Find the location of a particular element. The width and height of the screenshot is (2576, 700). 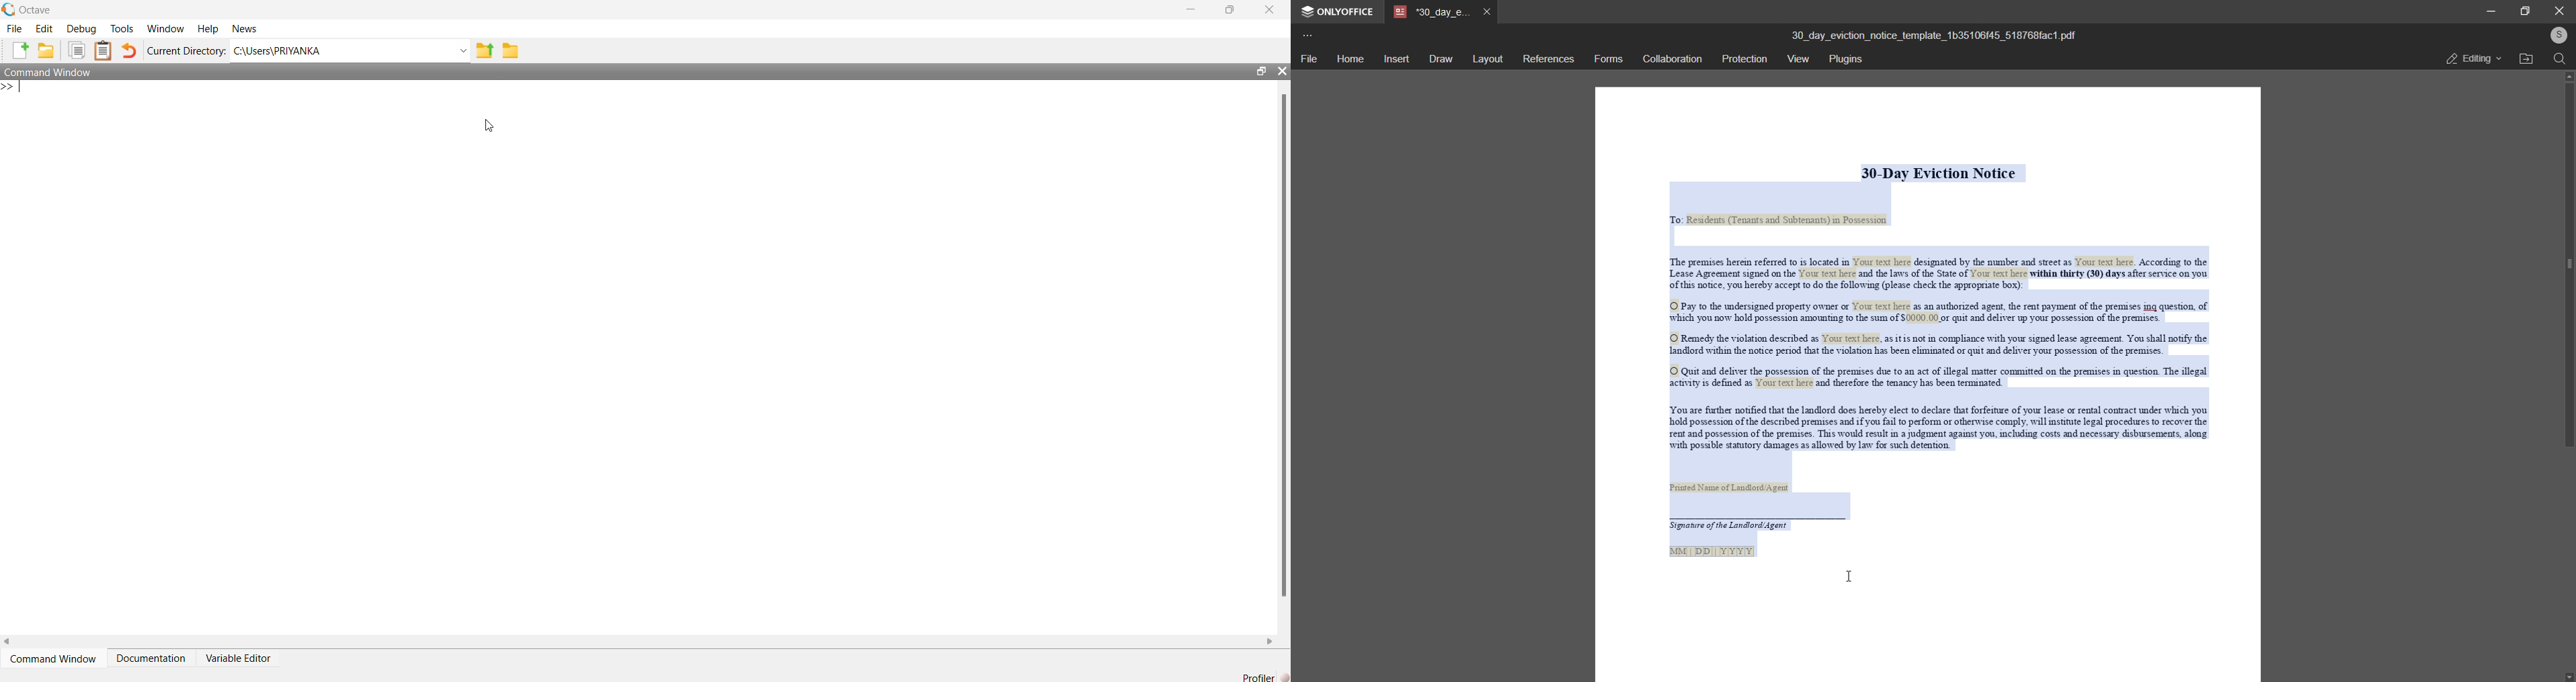

scroll bar is located at coordinates (2566, 267).